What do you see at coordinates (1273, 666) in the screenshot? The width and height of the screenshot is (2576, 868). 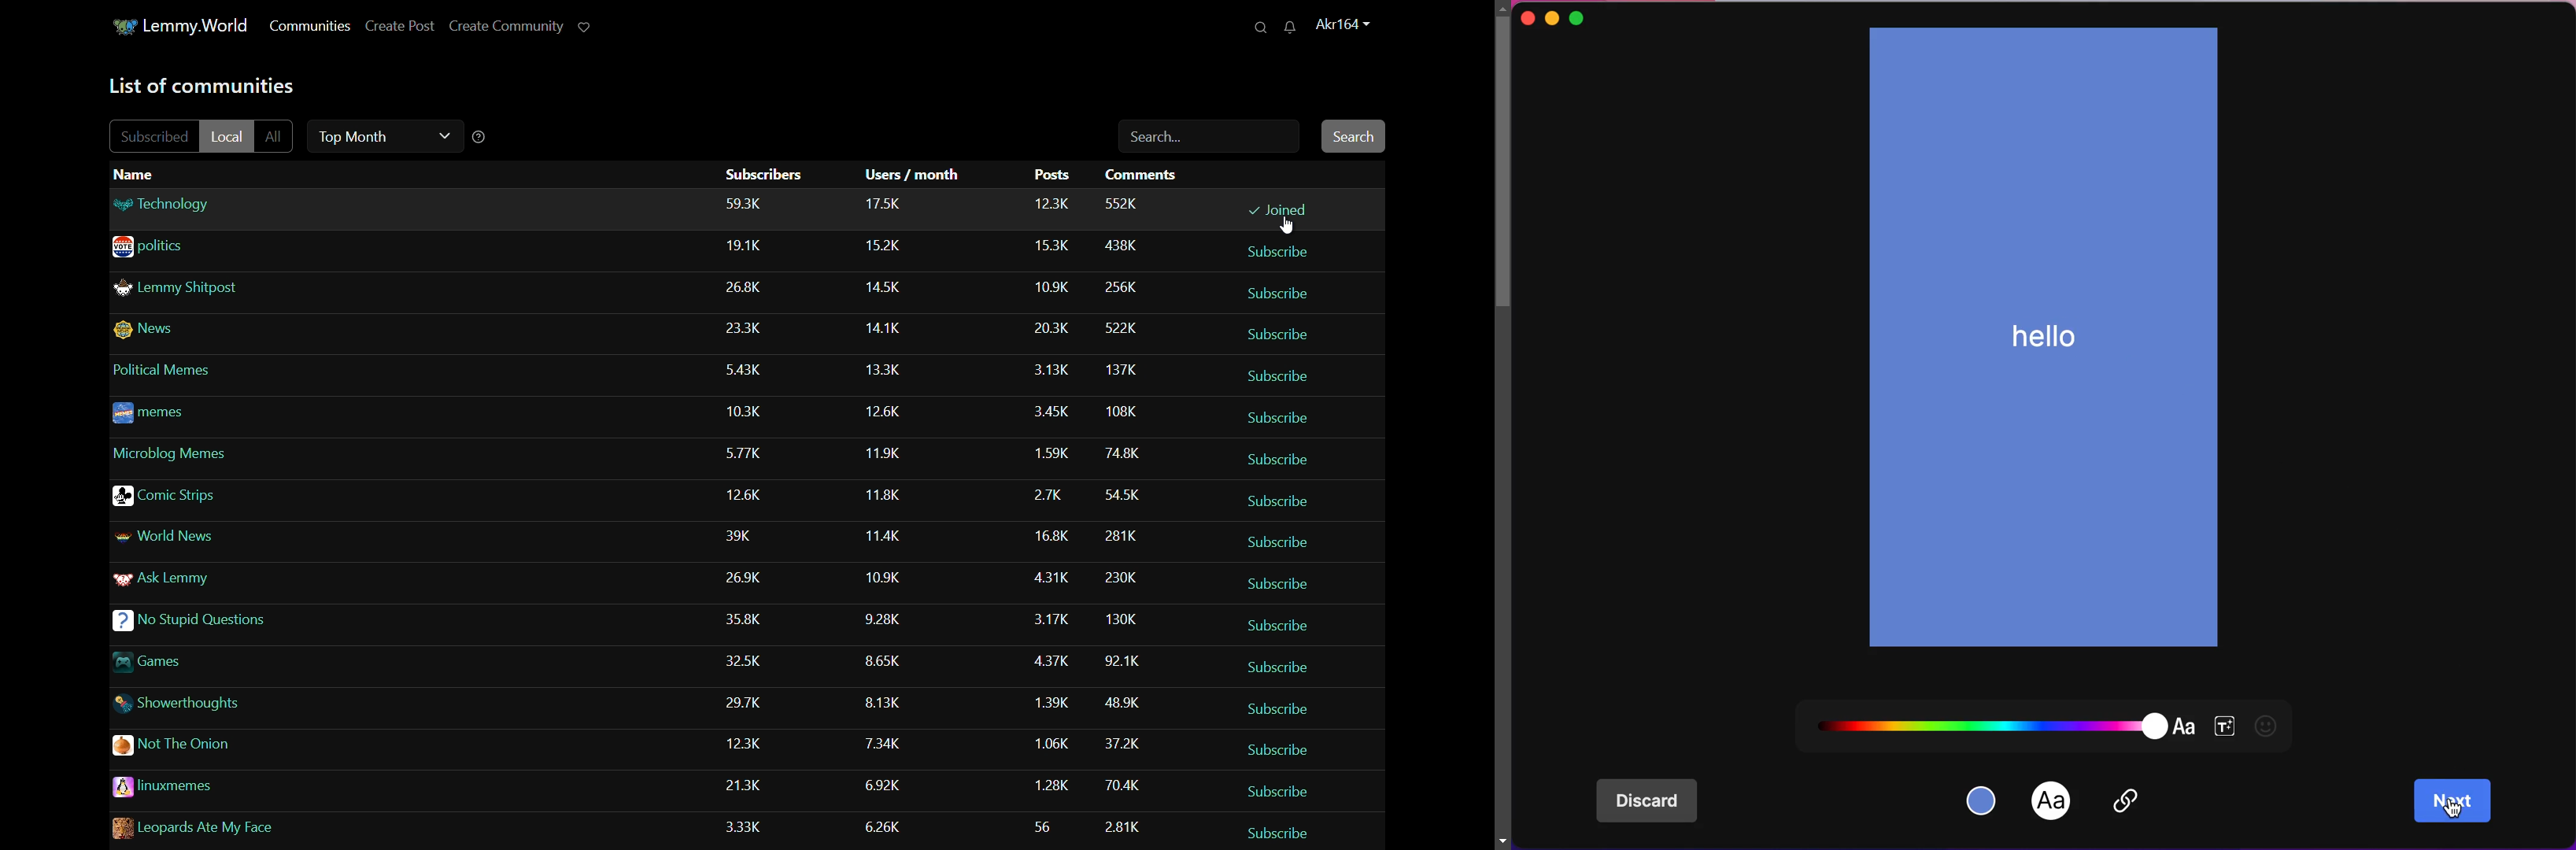 I see `subscribe/unsubscribe` at bounding box center [1273, 666].